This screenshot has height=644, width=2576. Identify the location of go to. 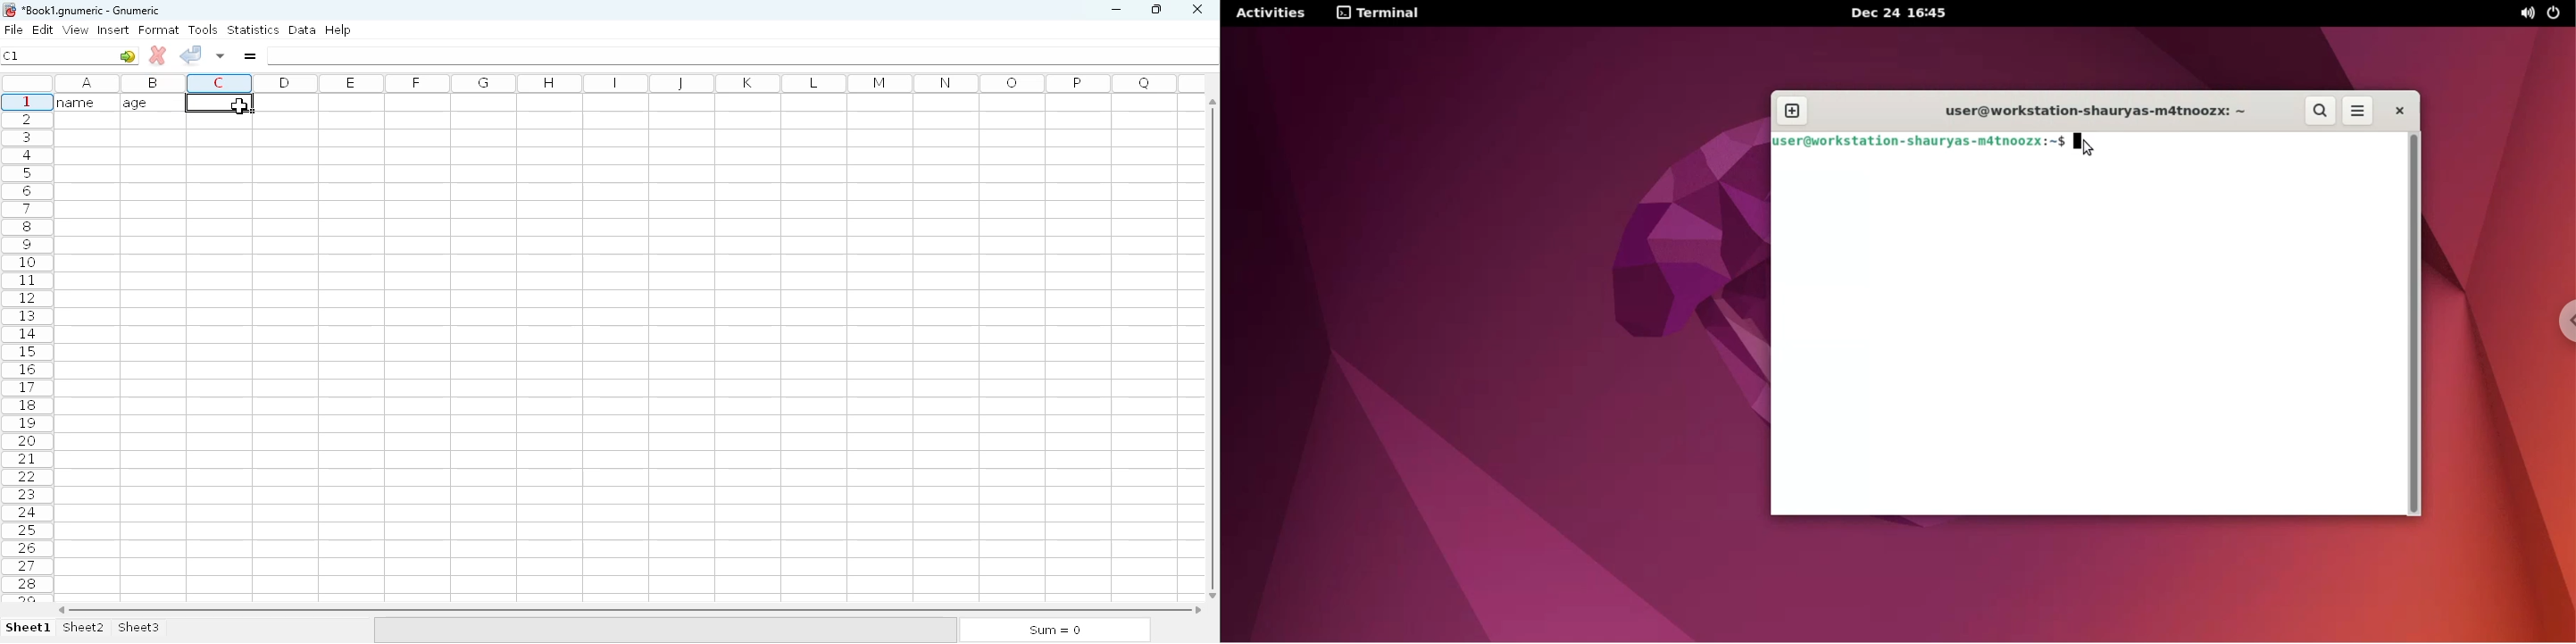
(128, 55).